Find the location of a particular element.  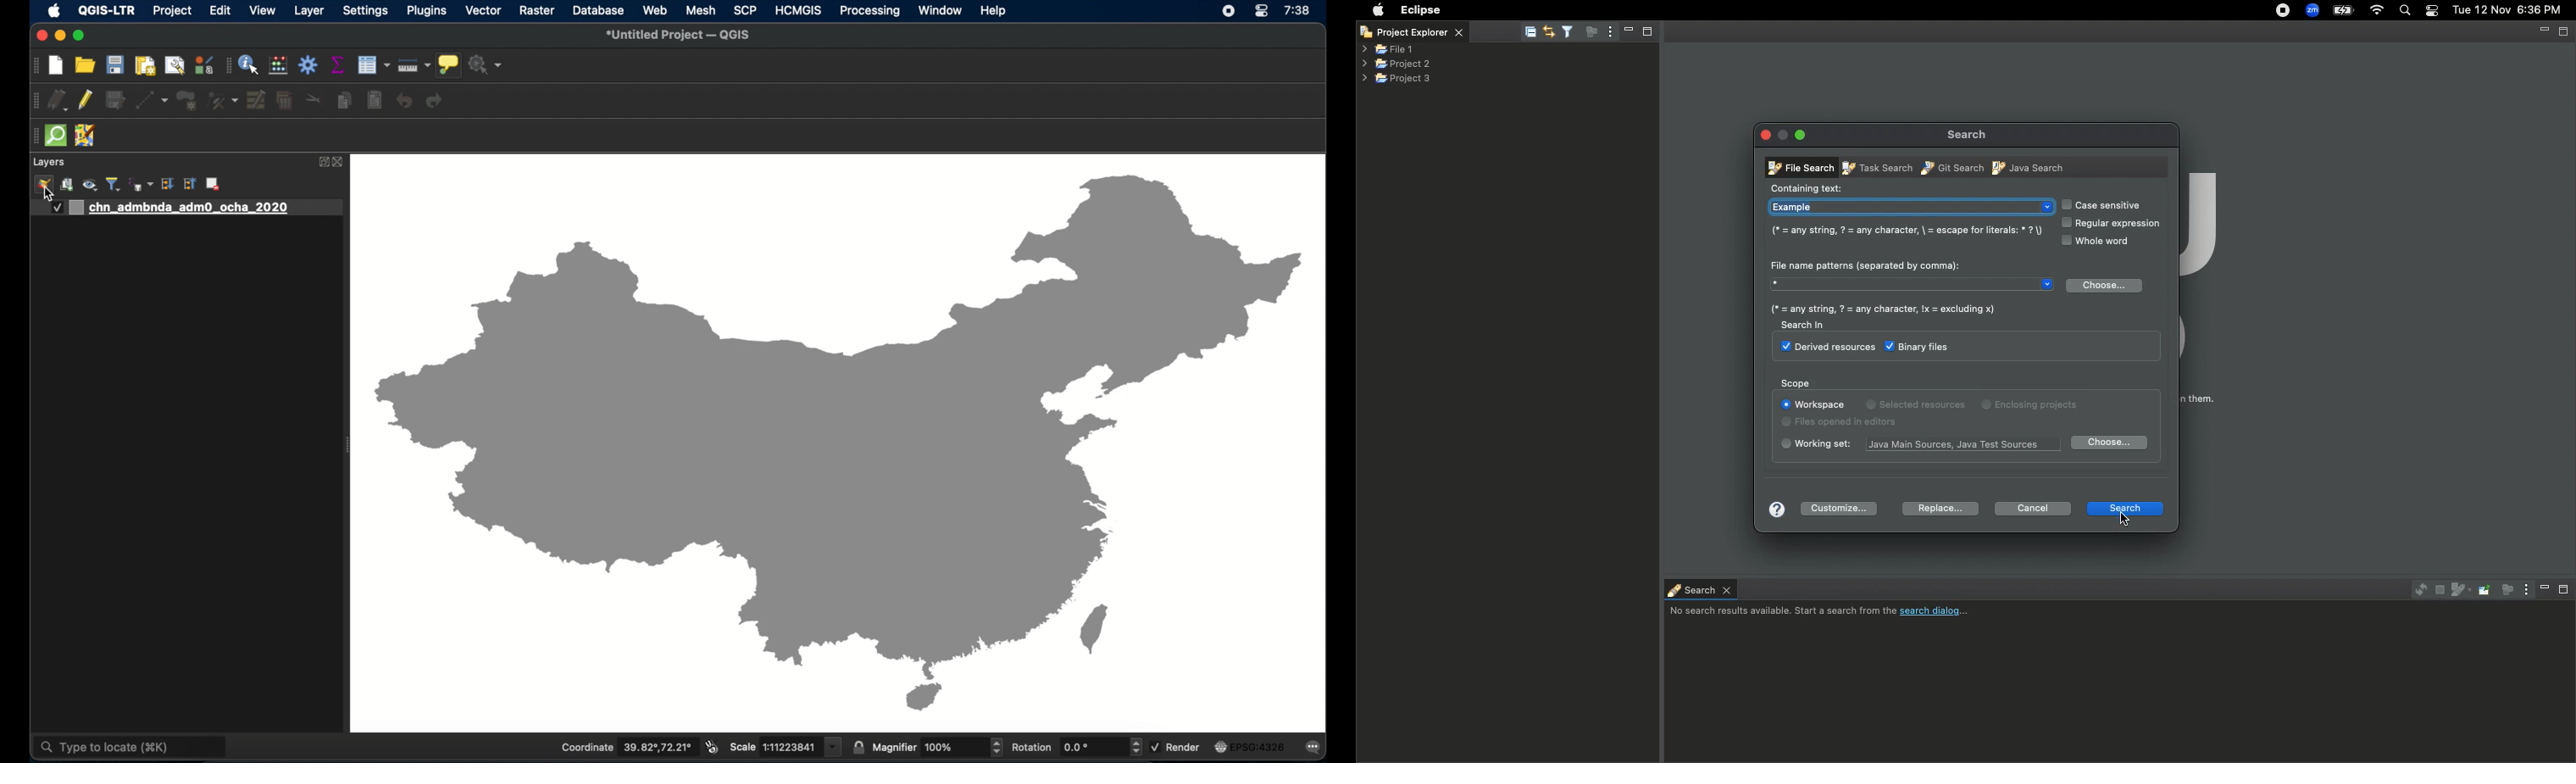

settings is located at coordinates (366, 11).